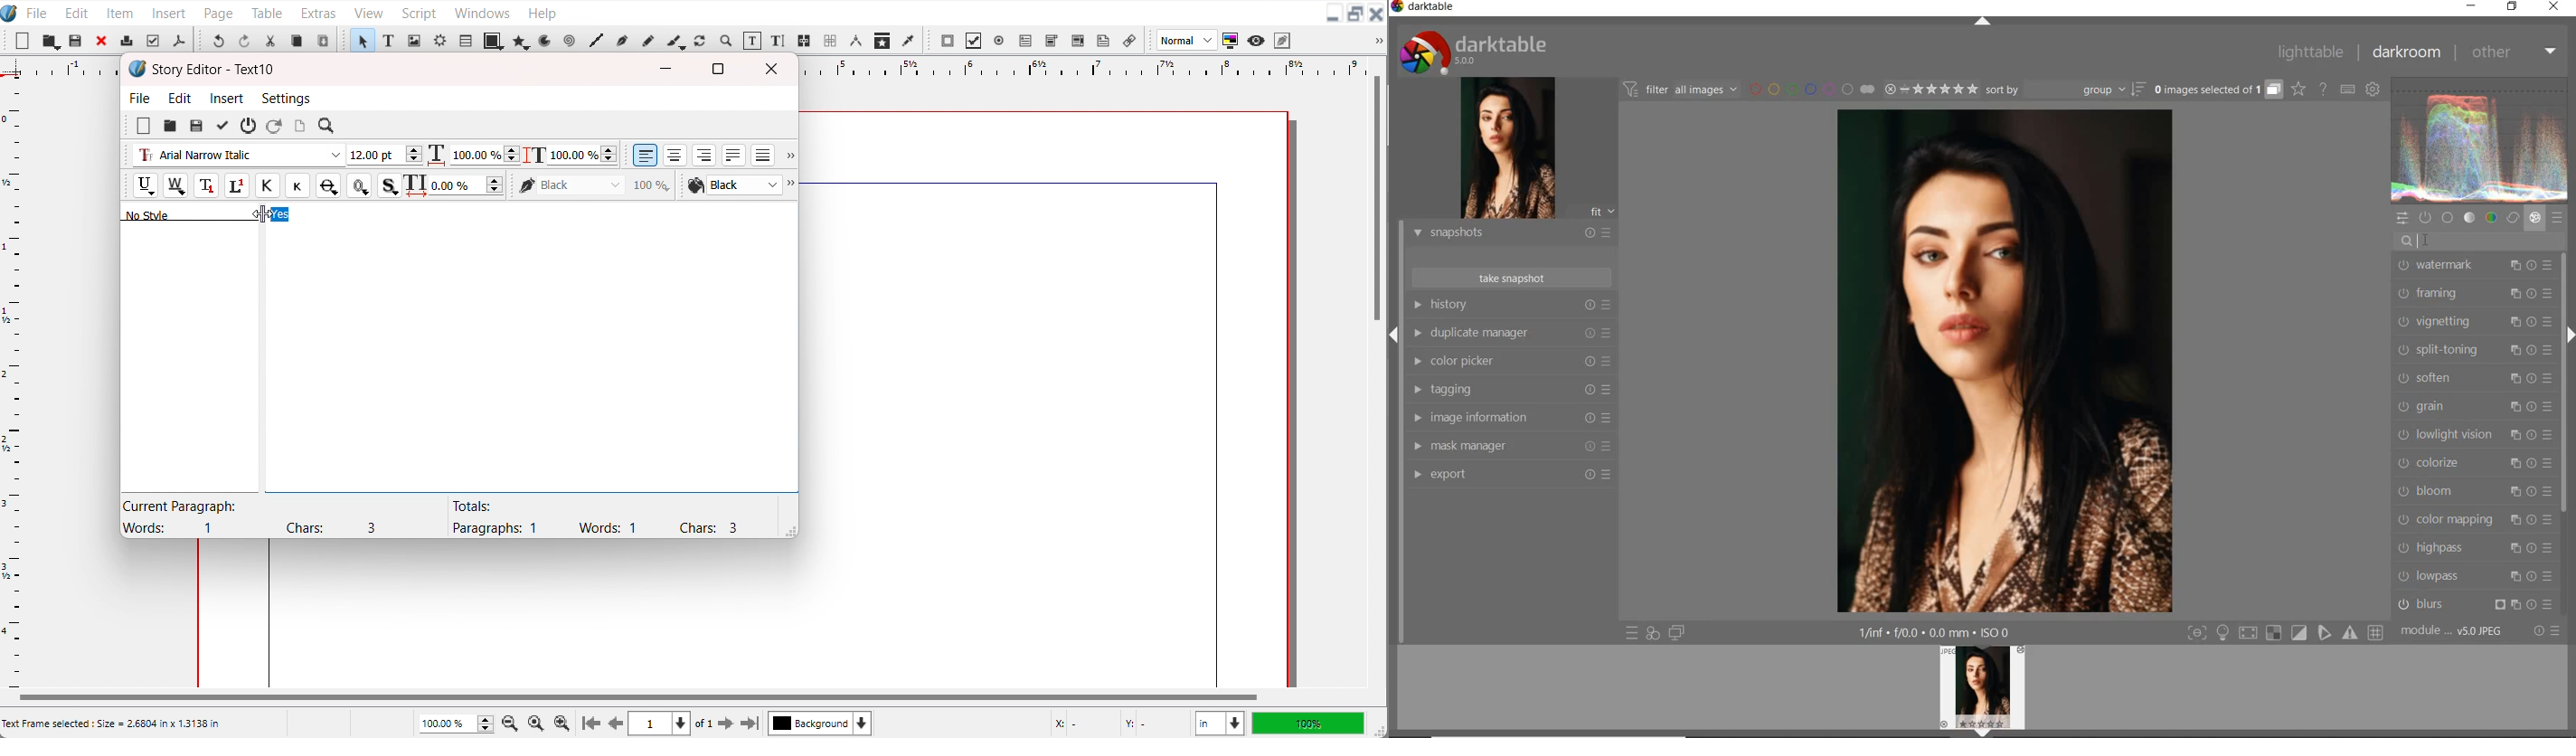 This screenshot has width=2576, height=756. What do you see at coordinates (1376, 41) in the screenshot?
I see `Drop down box` at bounding box center [1376, 41].